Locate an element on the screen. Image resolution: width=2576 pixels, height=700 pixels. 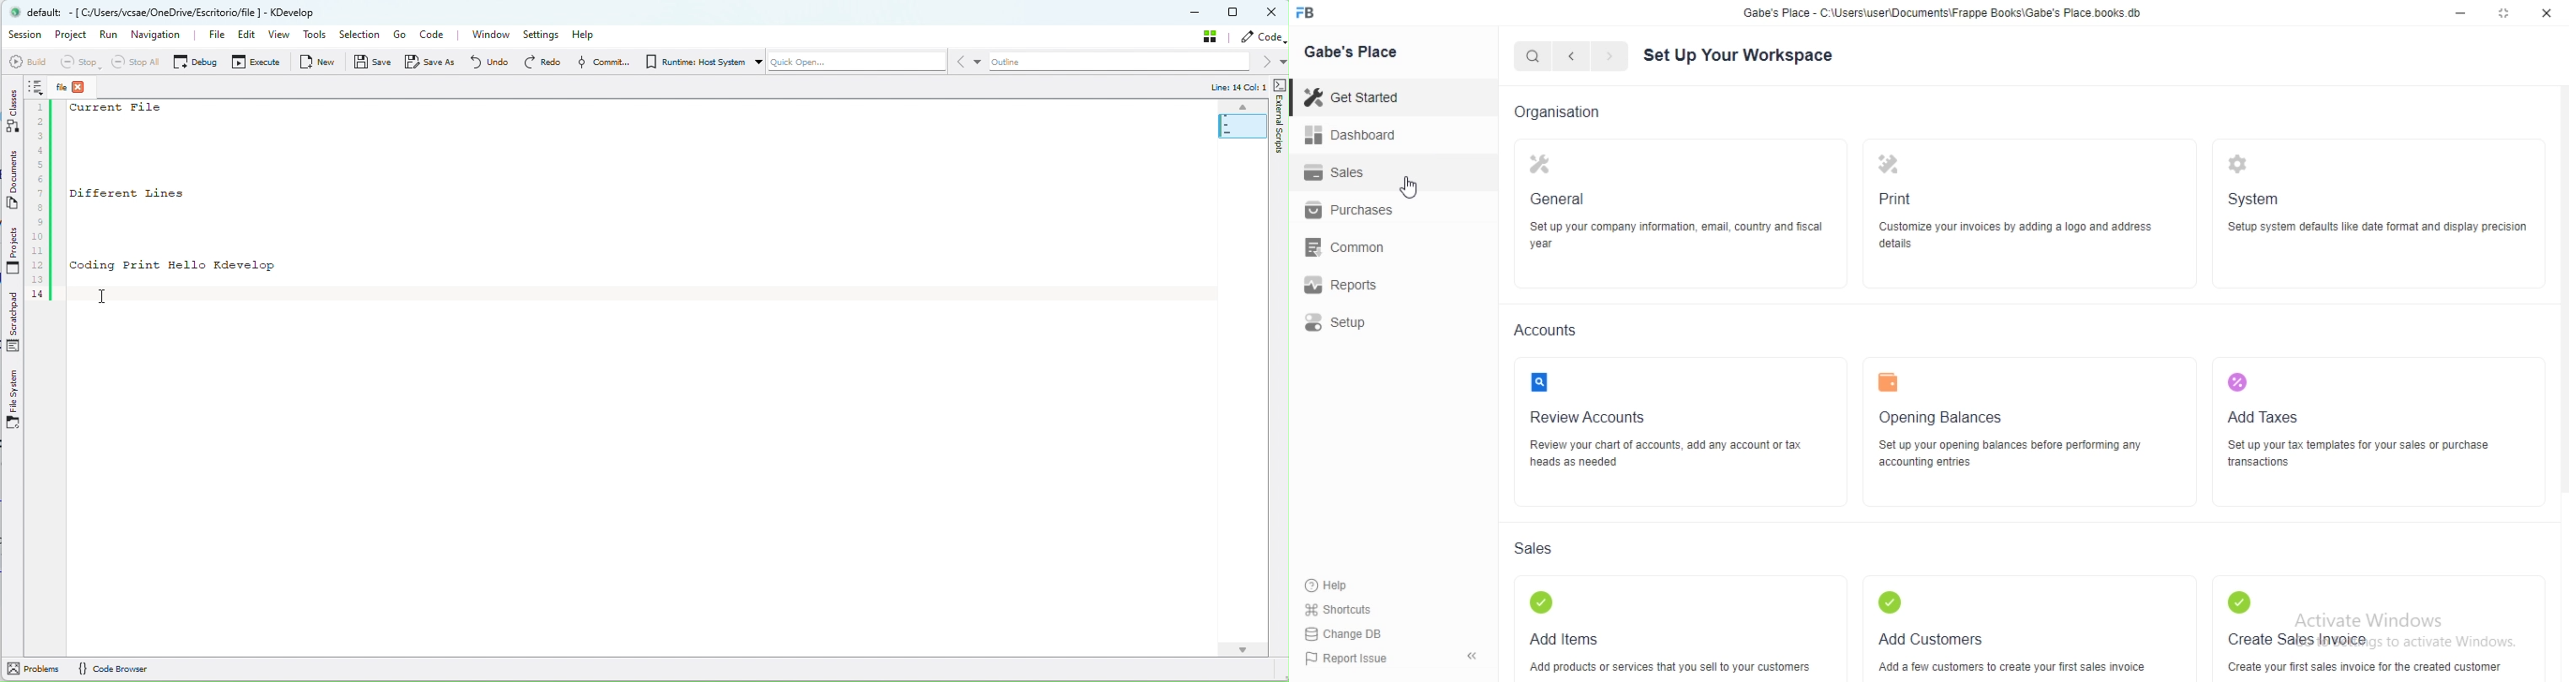
‘Add a few customers to create your first sales invoice is located at coordinates (2016, 666).